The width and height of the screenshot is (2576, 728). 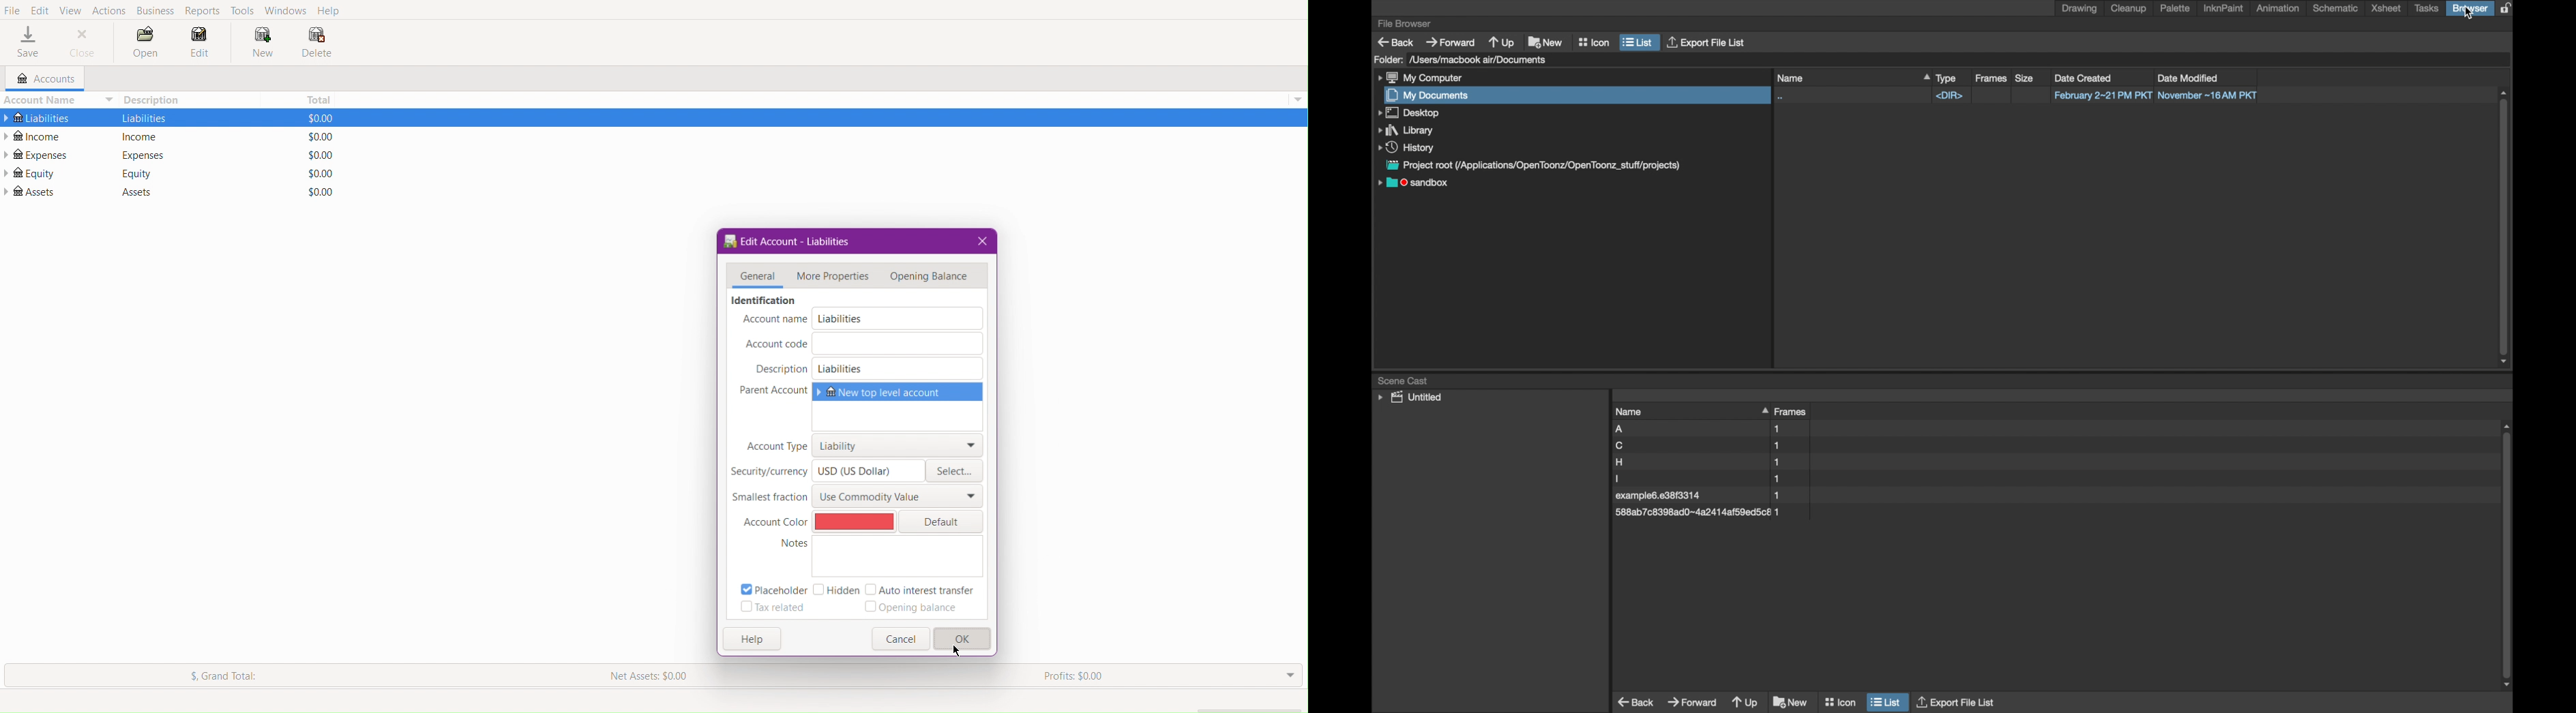 What do you see at coordinates (774, 523) in the screenshot?
I see `Account Color` at bounding box center [774, 523].